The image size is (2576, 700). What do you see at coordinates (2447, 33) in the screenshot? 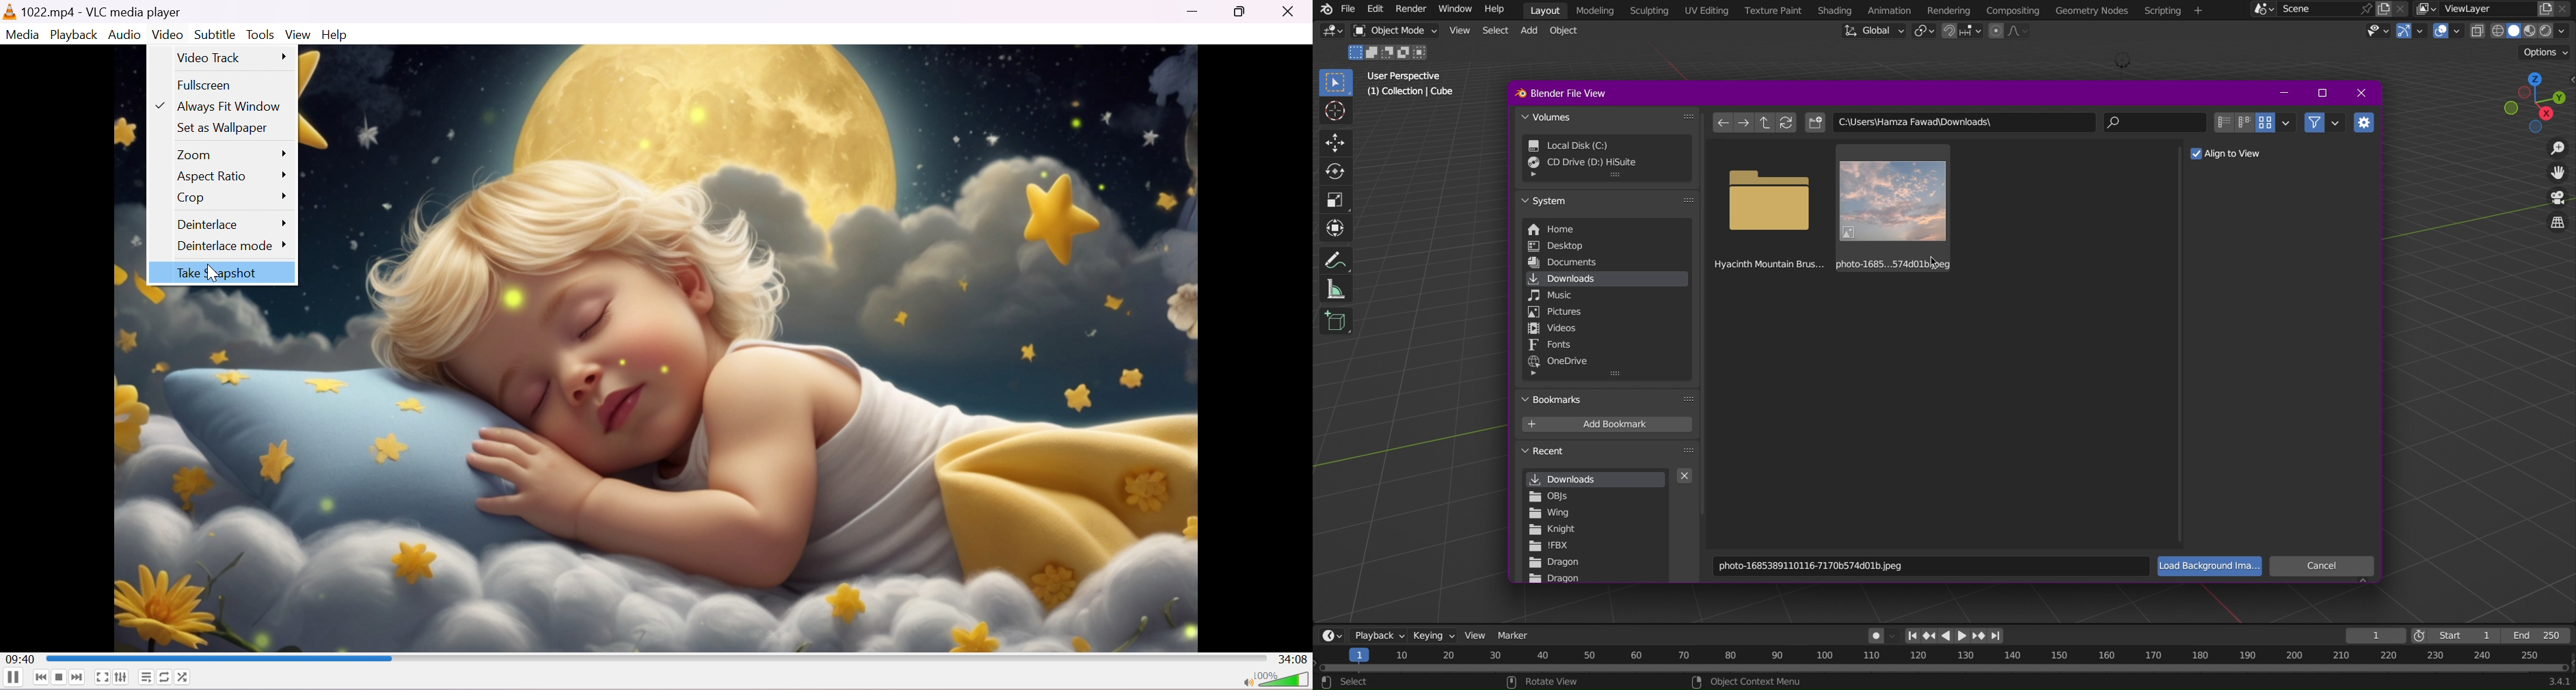
I see `Show Overlays` at bounding box center [2447, 33].